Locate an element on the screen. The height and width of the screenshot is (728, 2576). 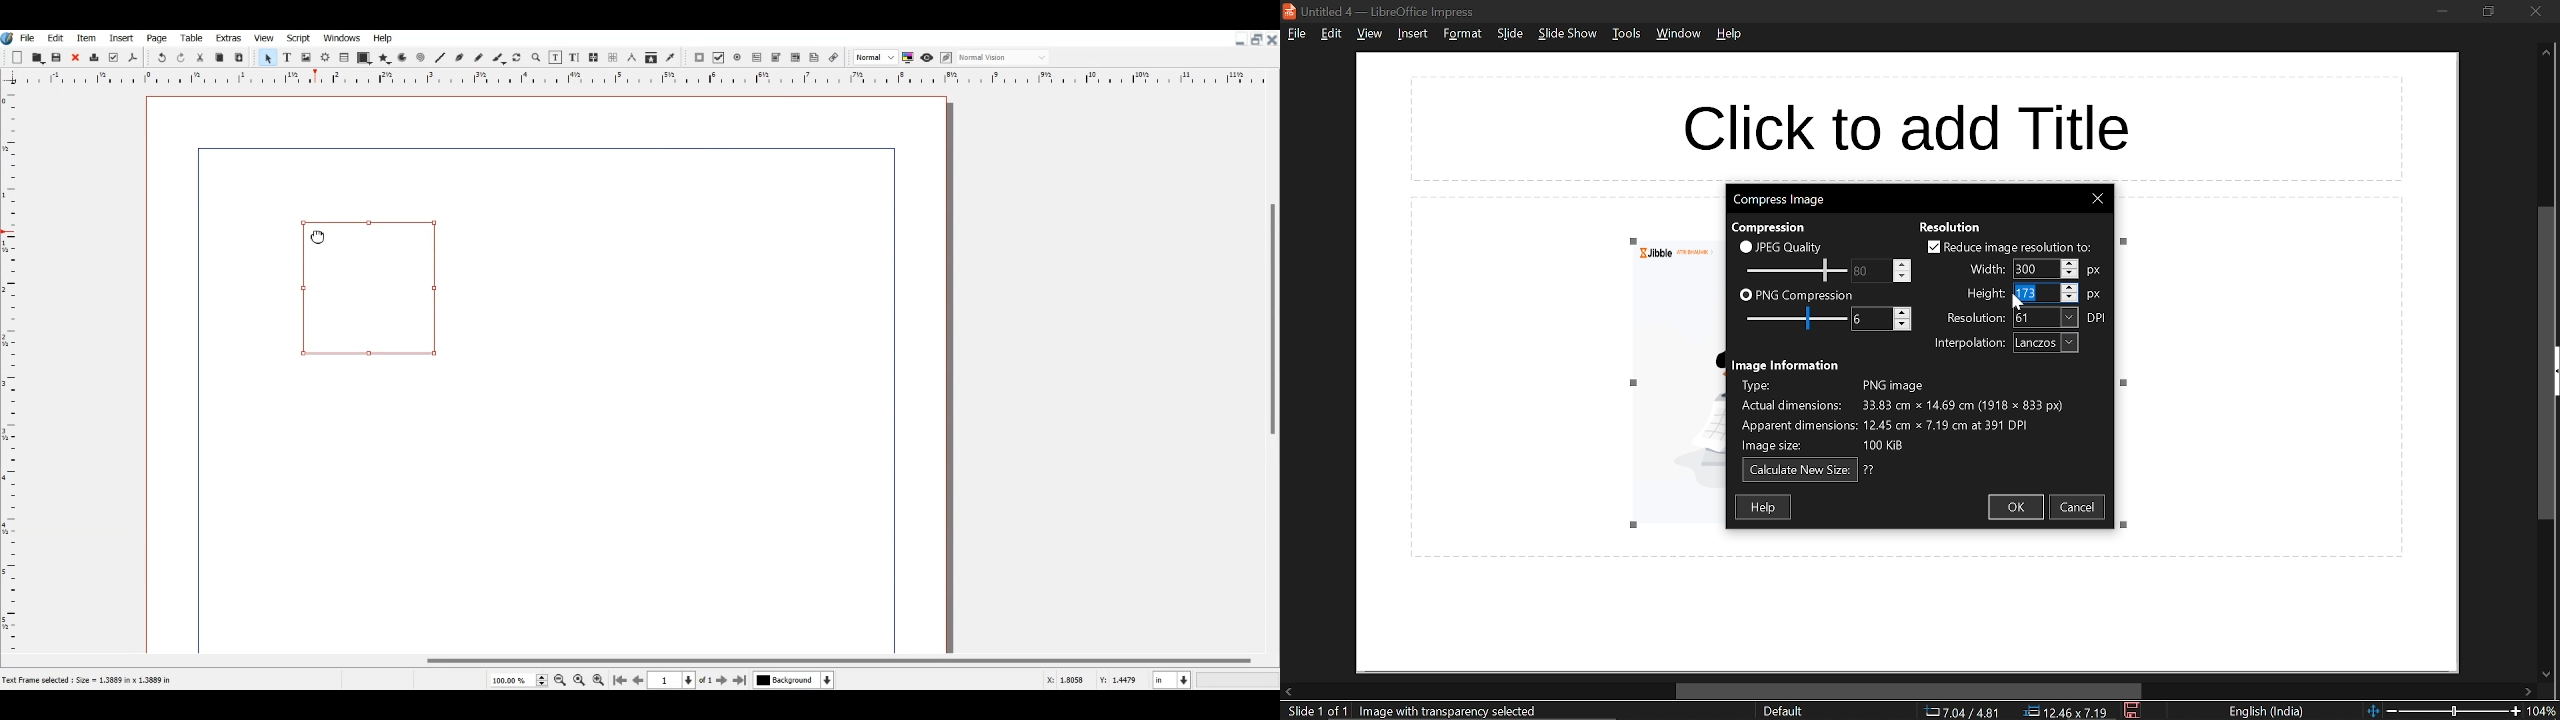
Image information is located at coordinates (1921, 414).